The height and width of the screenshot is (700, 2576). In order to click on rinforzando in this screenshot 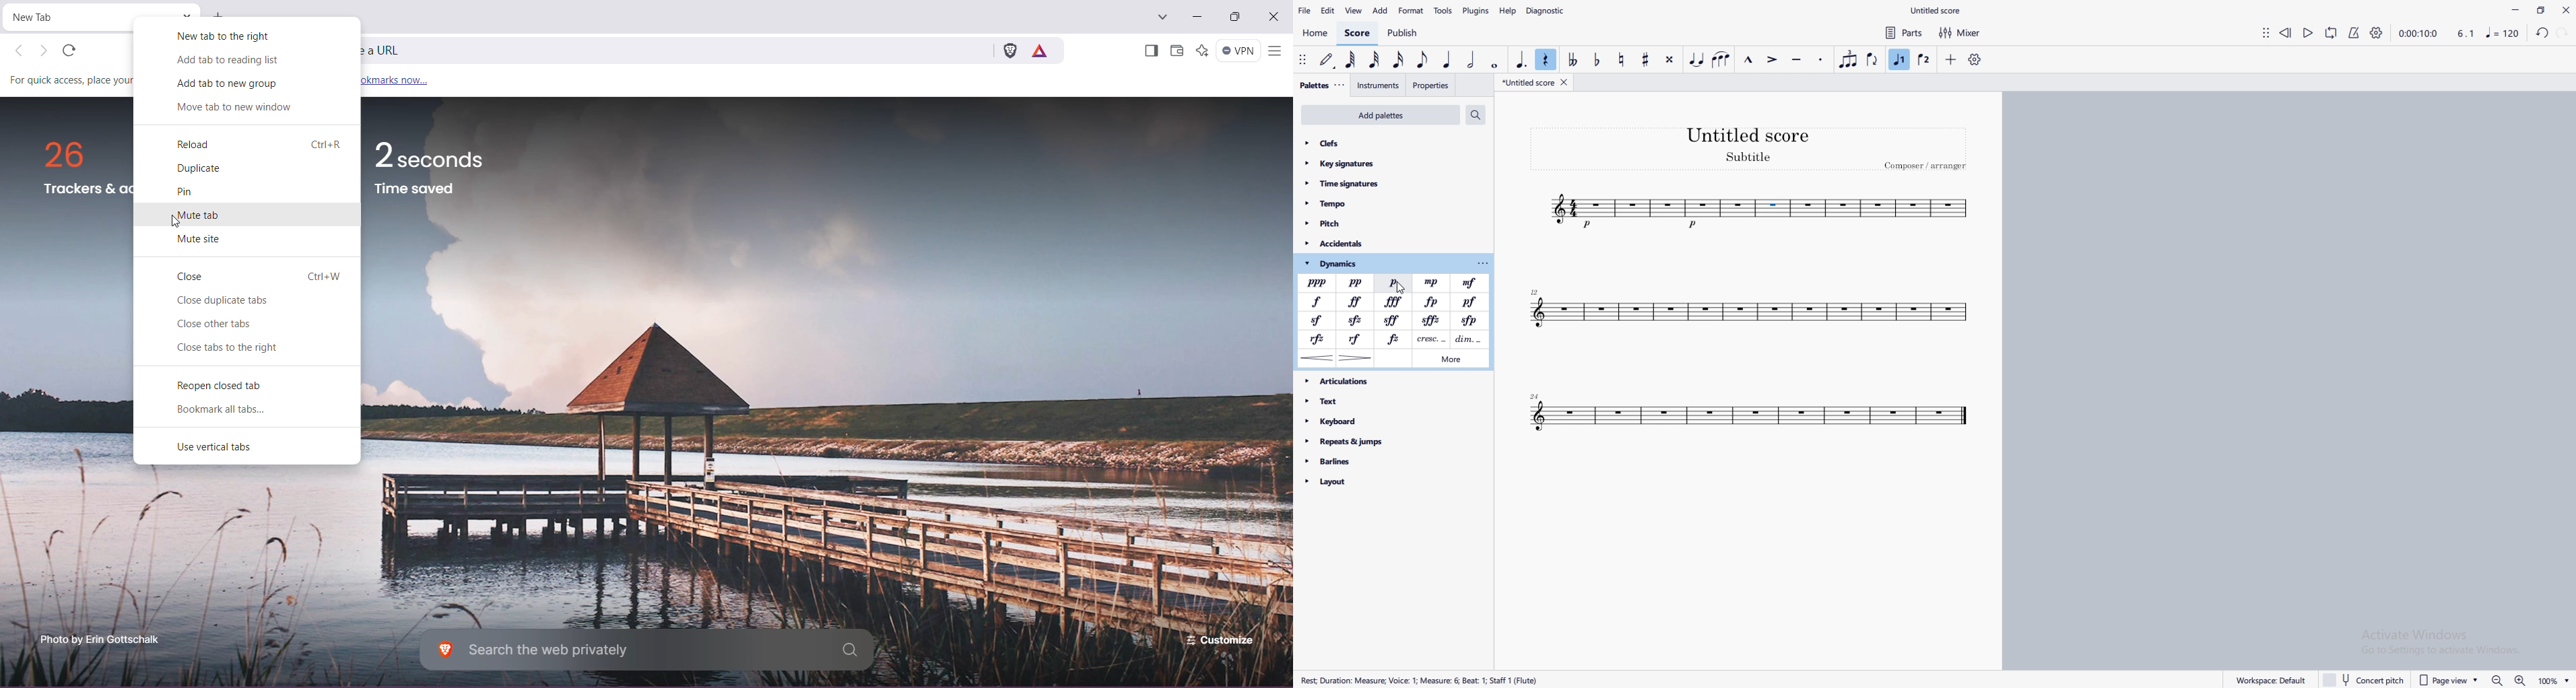, I will do `click(1358, 339)`.